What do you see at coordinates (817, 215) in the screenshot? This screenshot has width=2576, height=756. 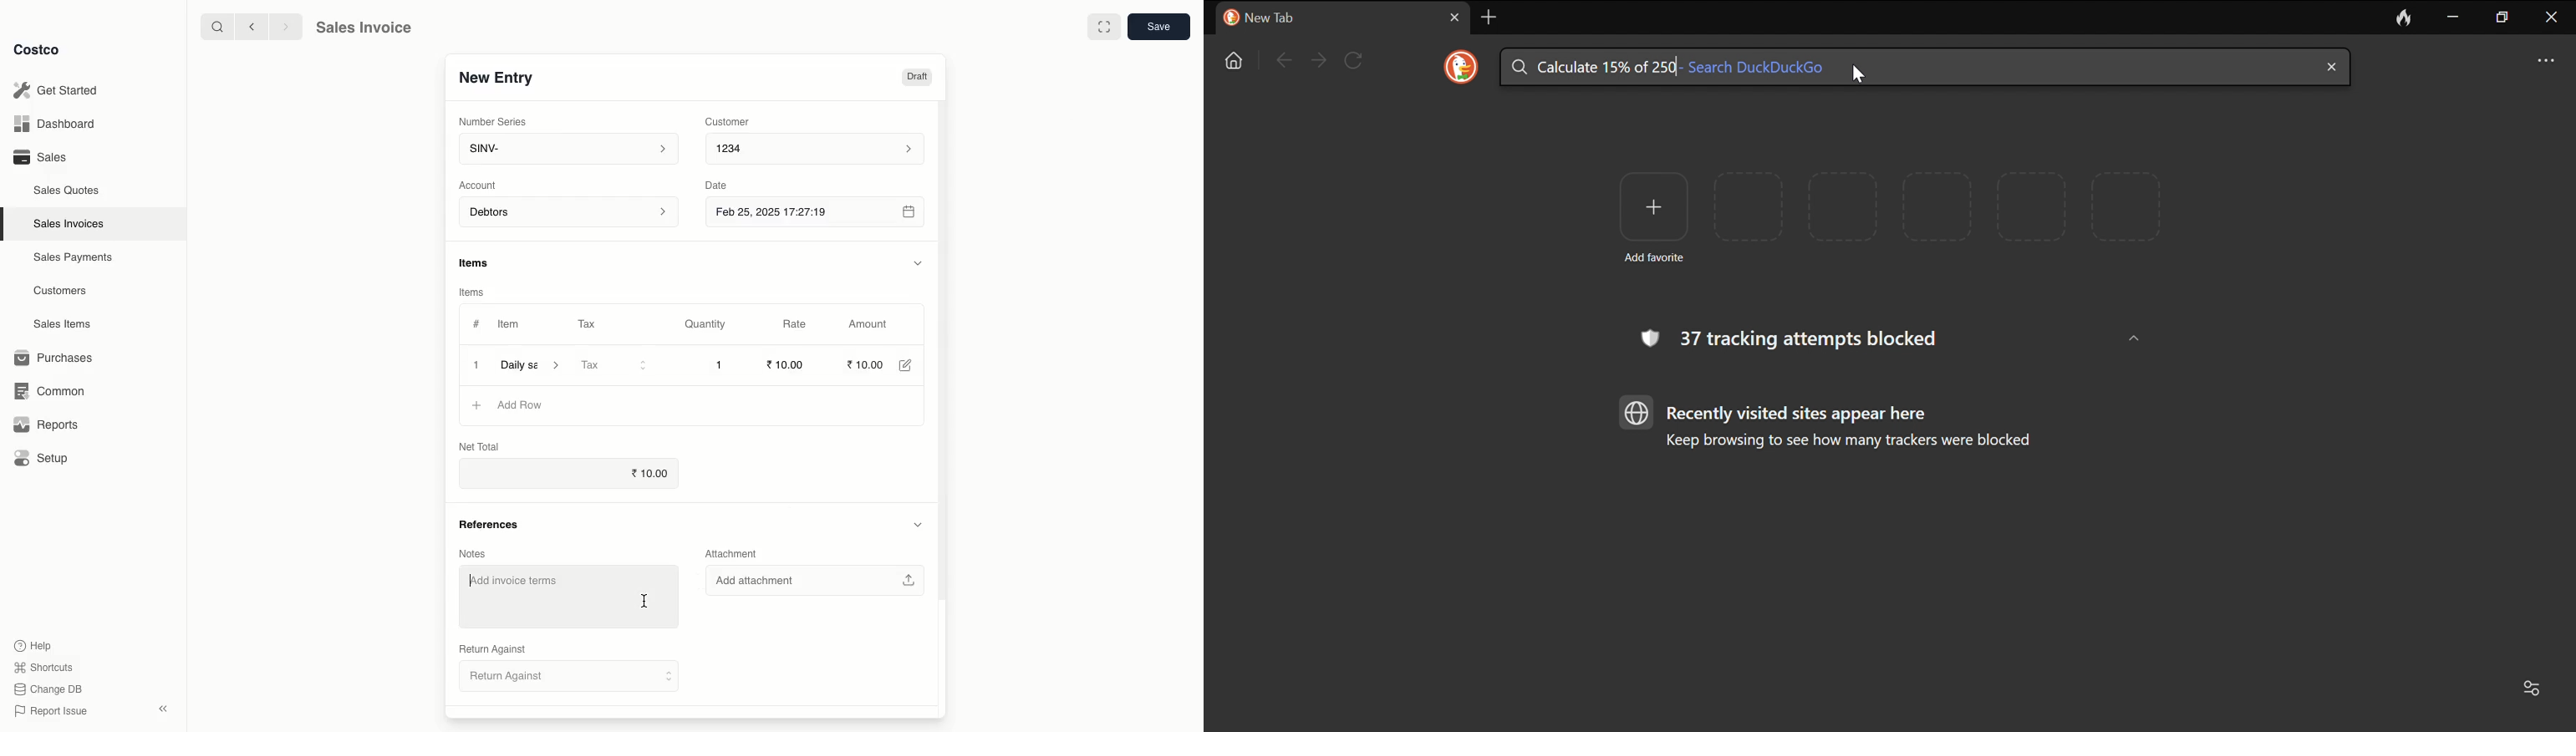 I see `Feb 25, 2025 17:27:19` at bounding box center [817, 215].